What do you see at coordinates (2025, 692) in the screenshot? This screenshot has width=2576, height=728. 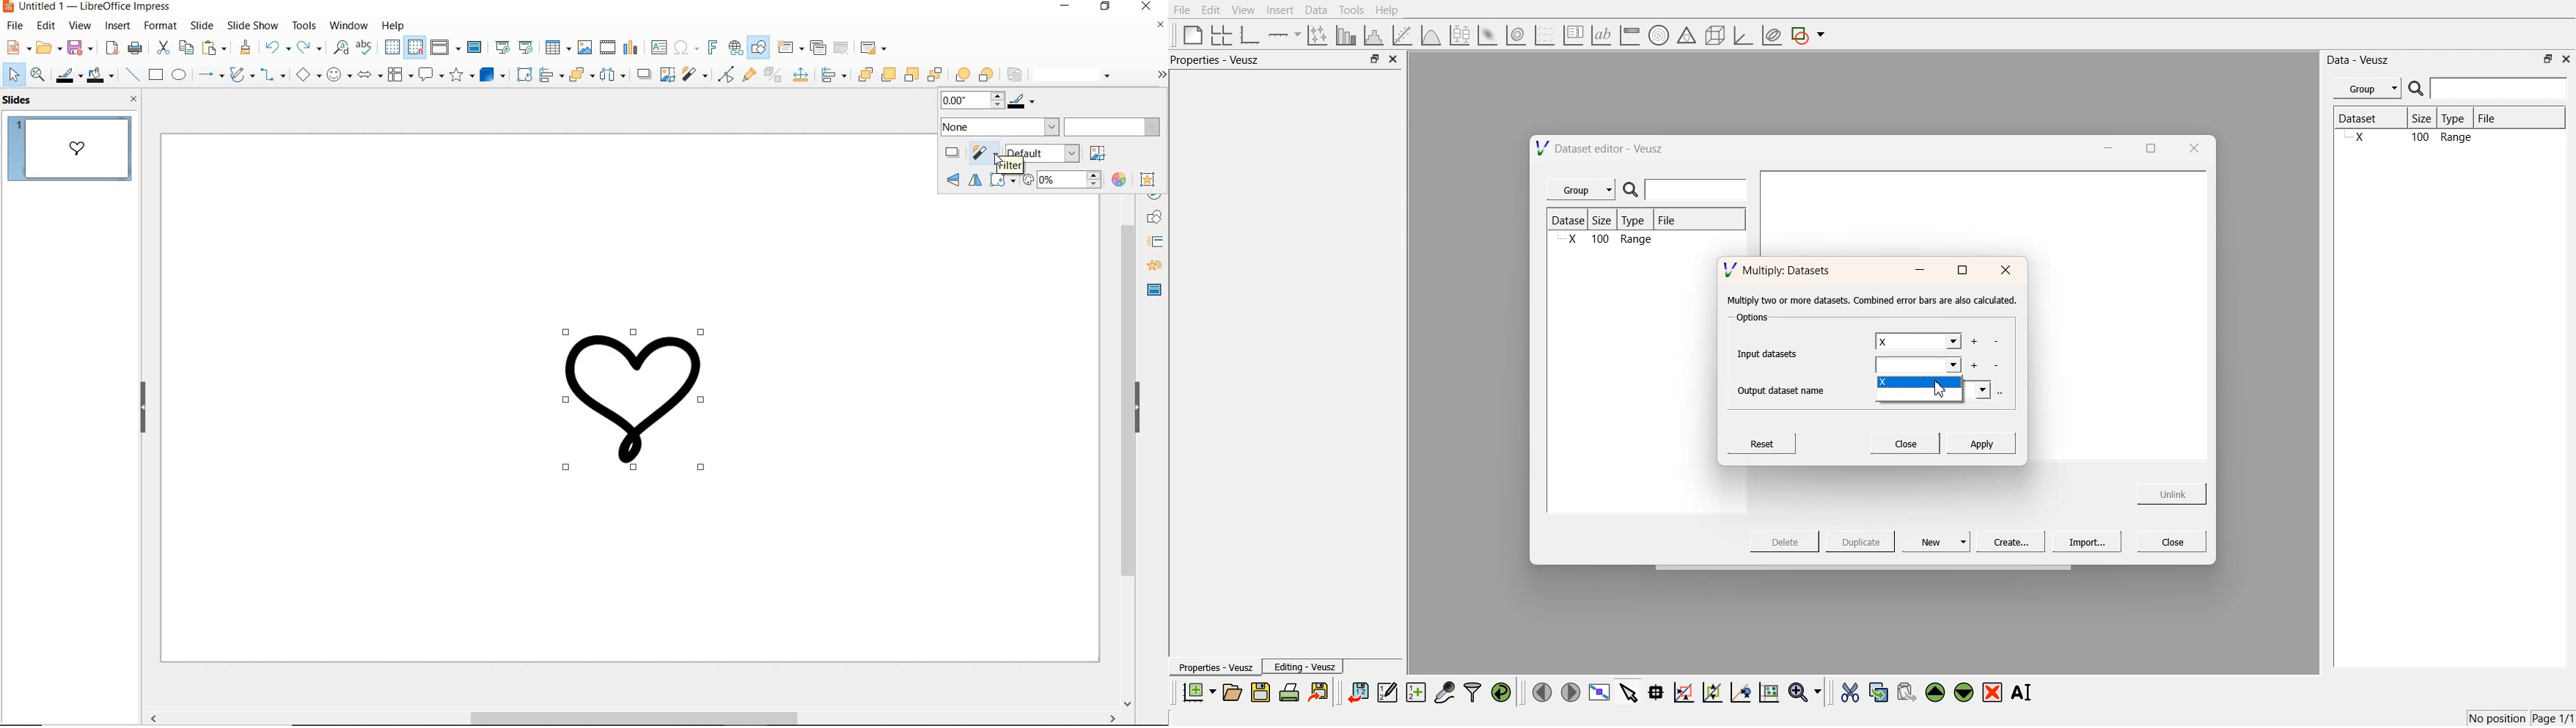 I see `Rename the selected widgets` at bounding box center [2025, 692].